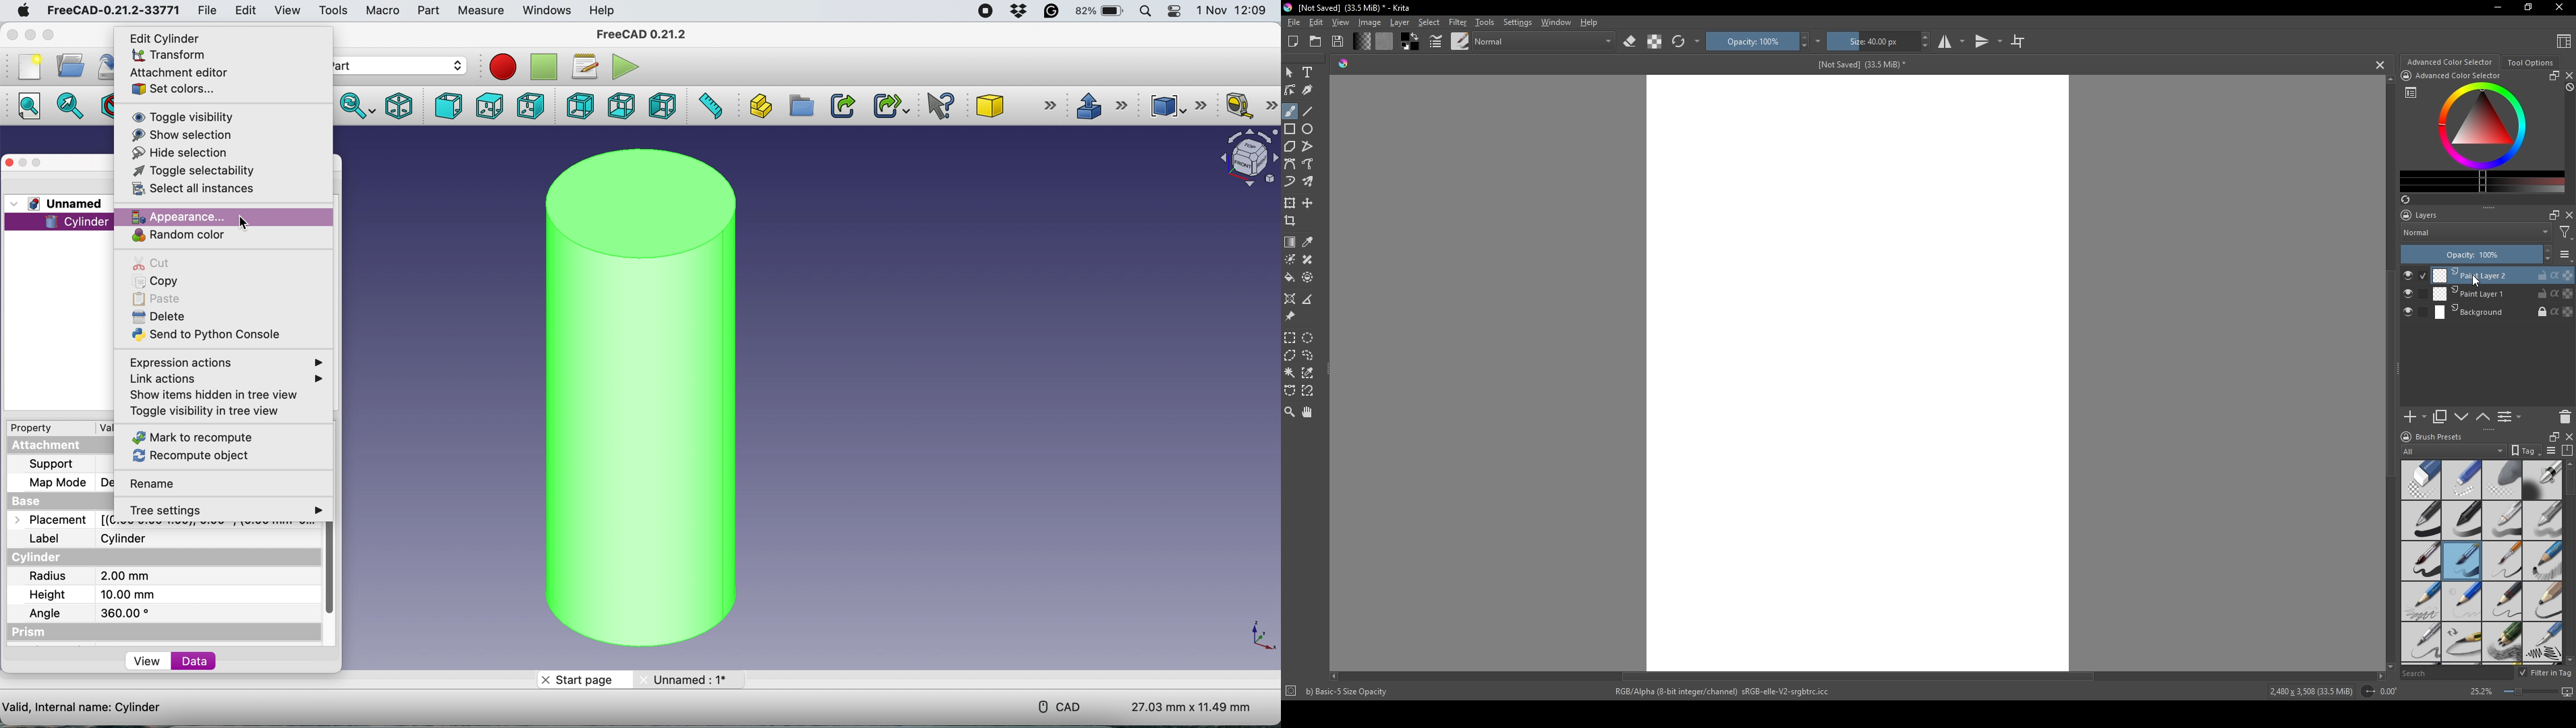 The image size is (2576, 728). Describe the element at coordinates (2550, 450) in the screenshot. I see `list` at that location.